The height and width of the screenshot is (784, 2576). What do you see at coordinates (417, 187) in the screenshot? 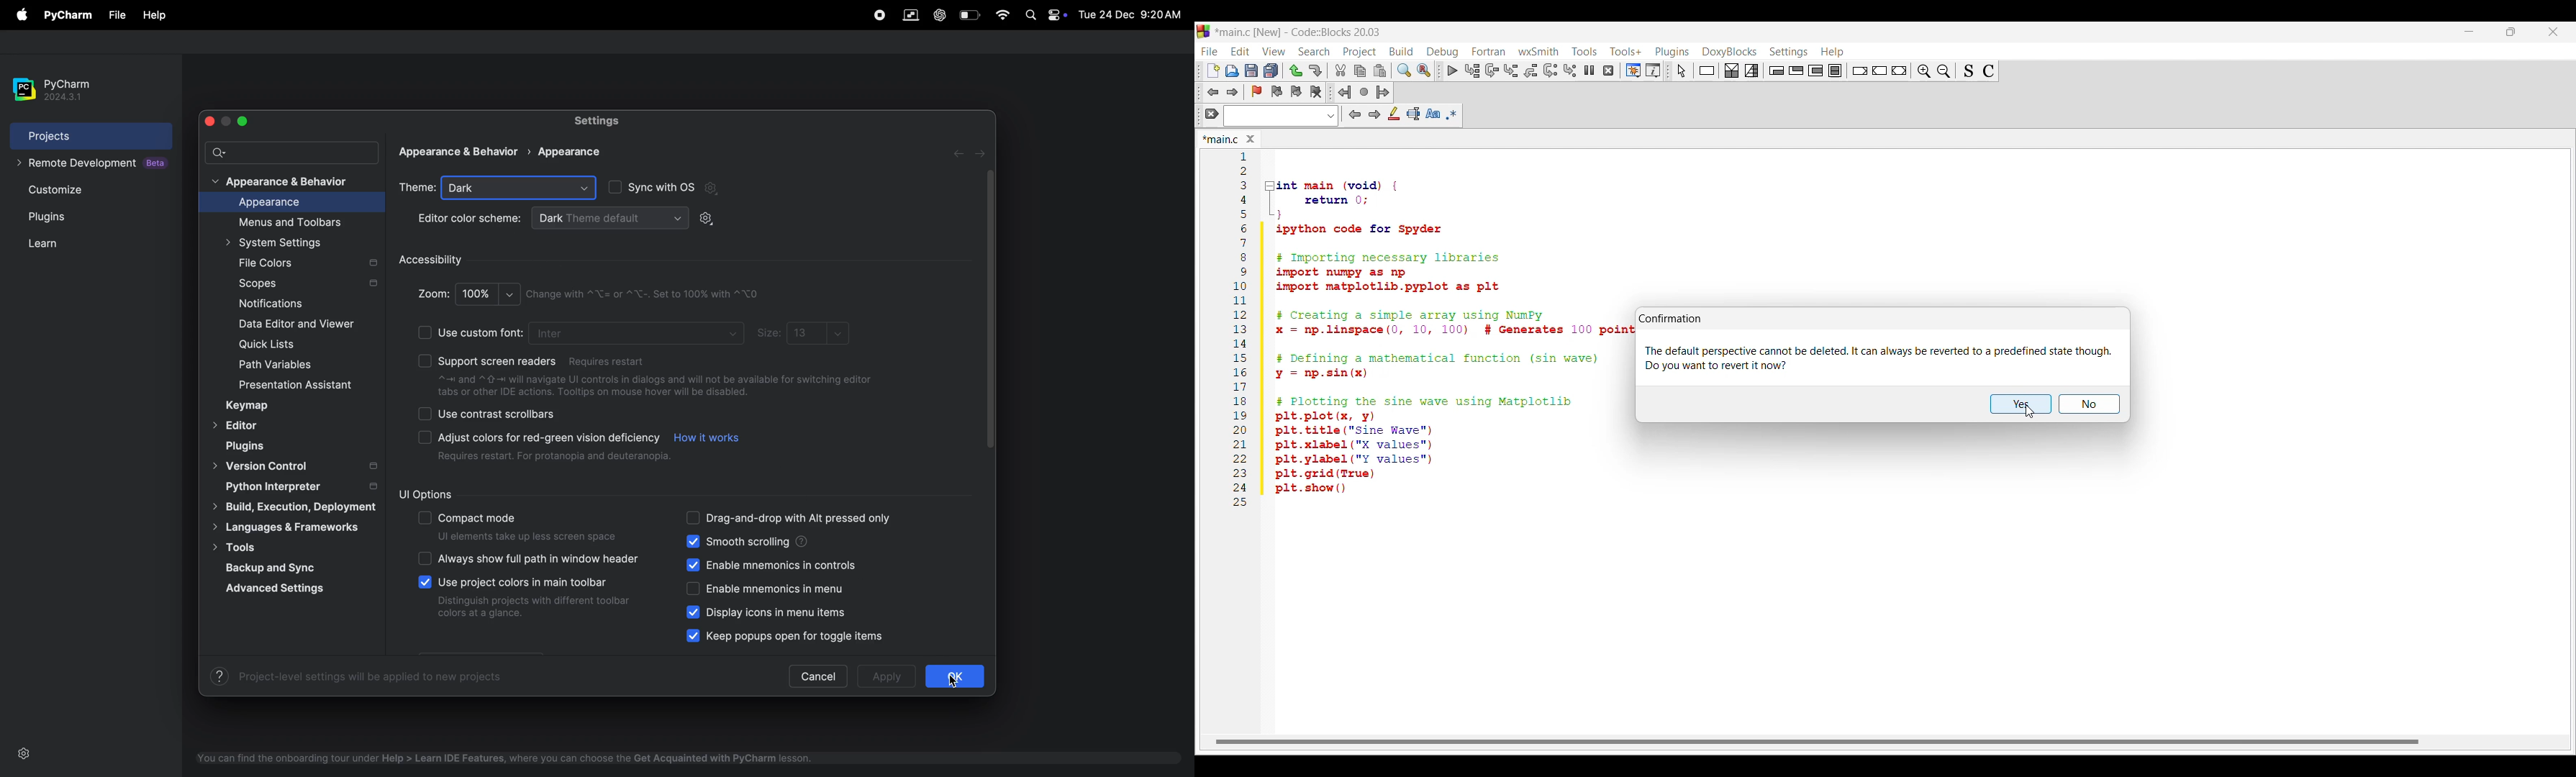
I see `theme` at bounding box center [417, 187].